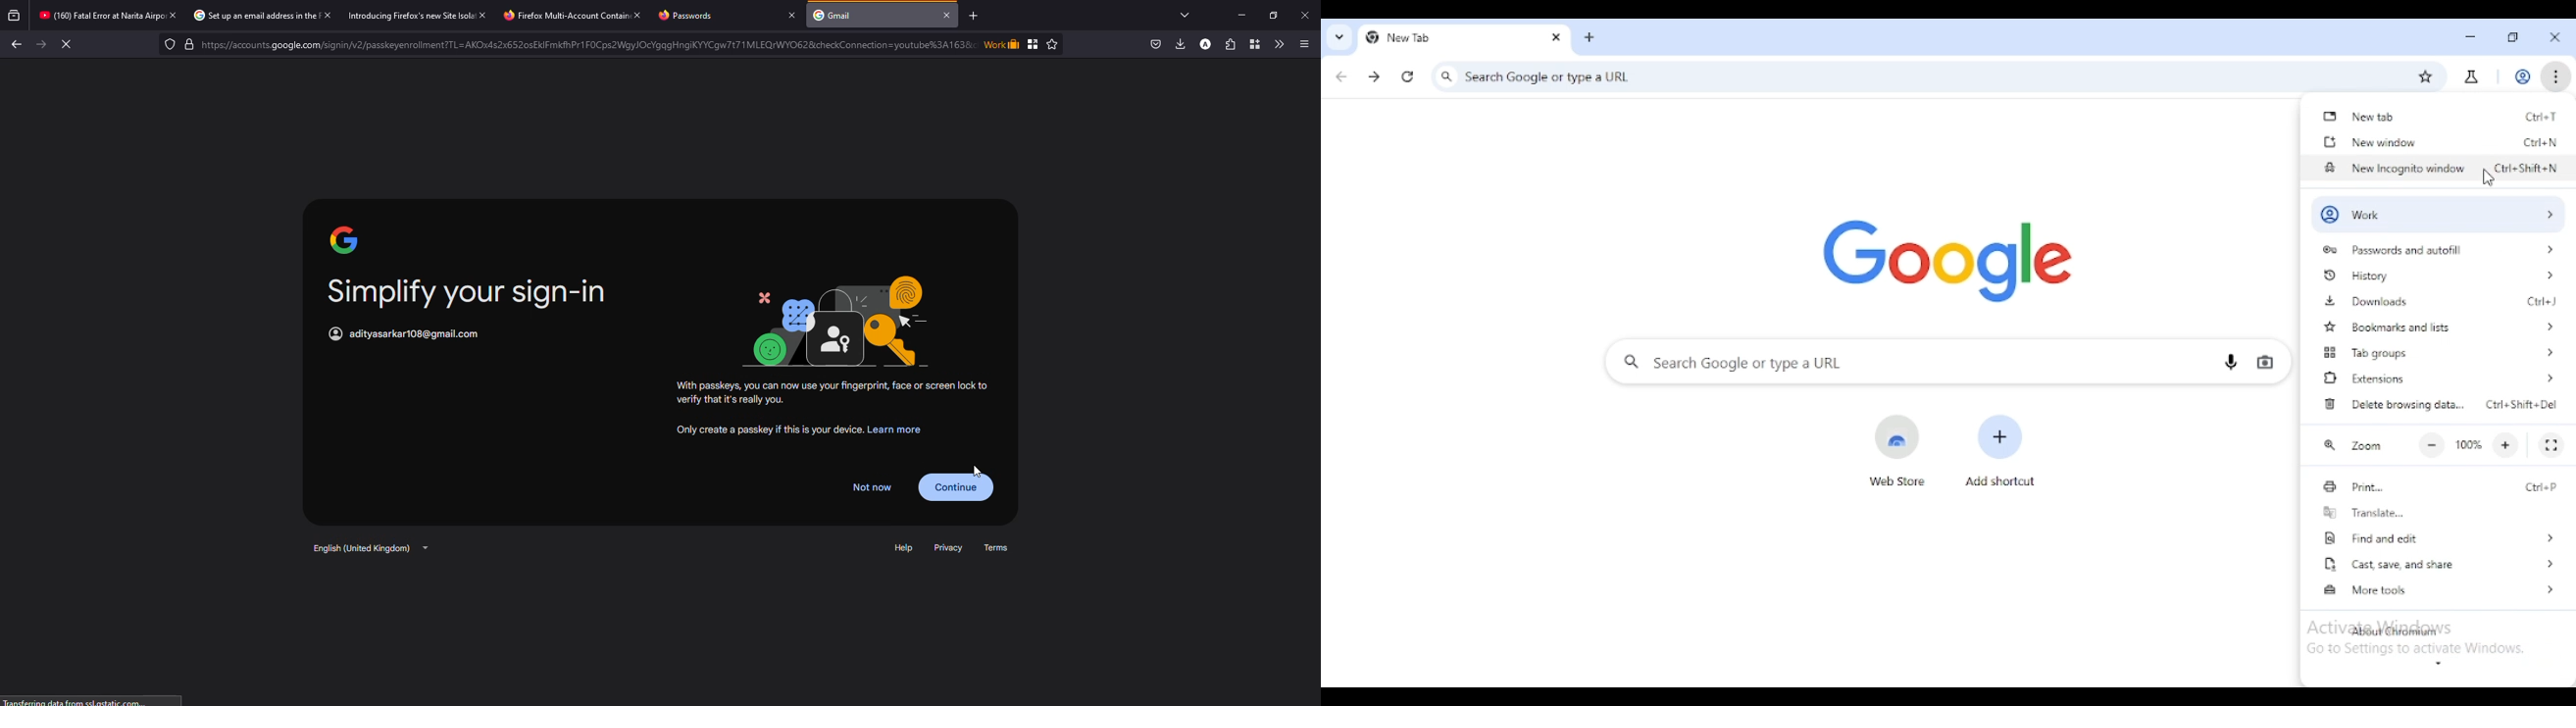 The width and height of the screenshot is (2576, 728). What do you see at coordinates (1154, 44) in the screenshot?
I see `save to pocket` at bounding box center [1154, 44].